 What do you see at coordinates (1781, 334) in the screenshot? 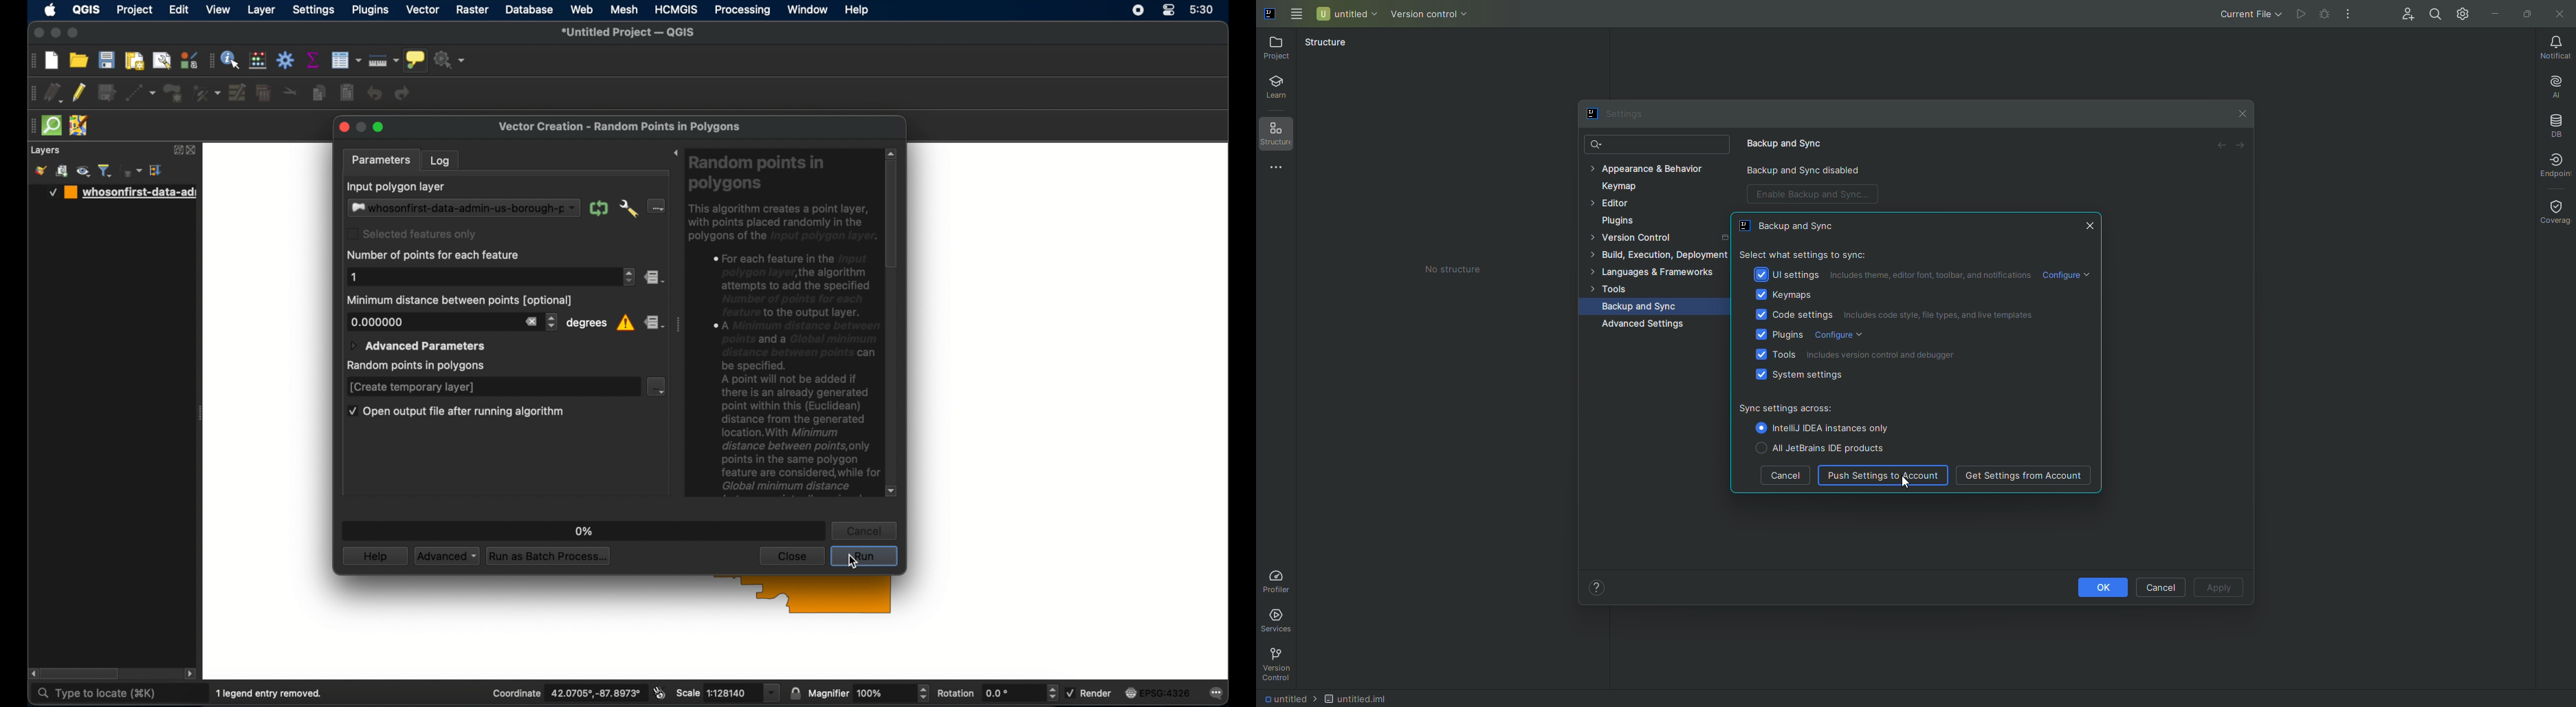
I see `Plugins` at bounding box center [1781, 334].